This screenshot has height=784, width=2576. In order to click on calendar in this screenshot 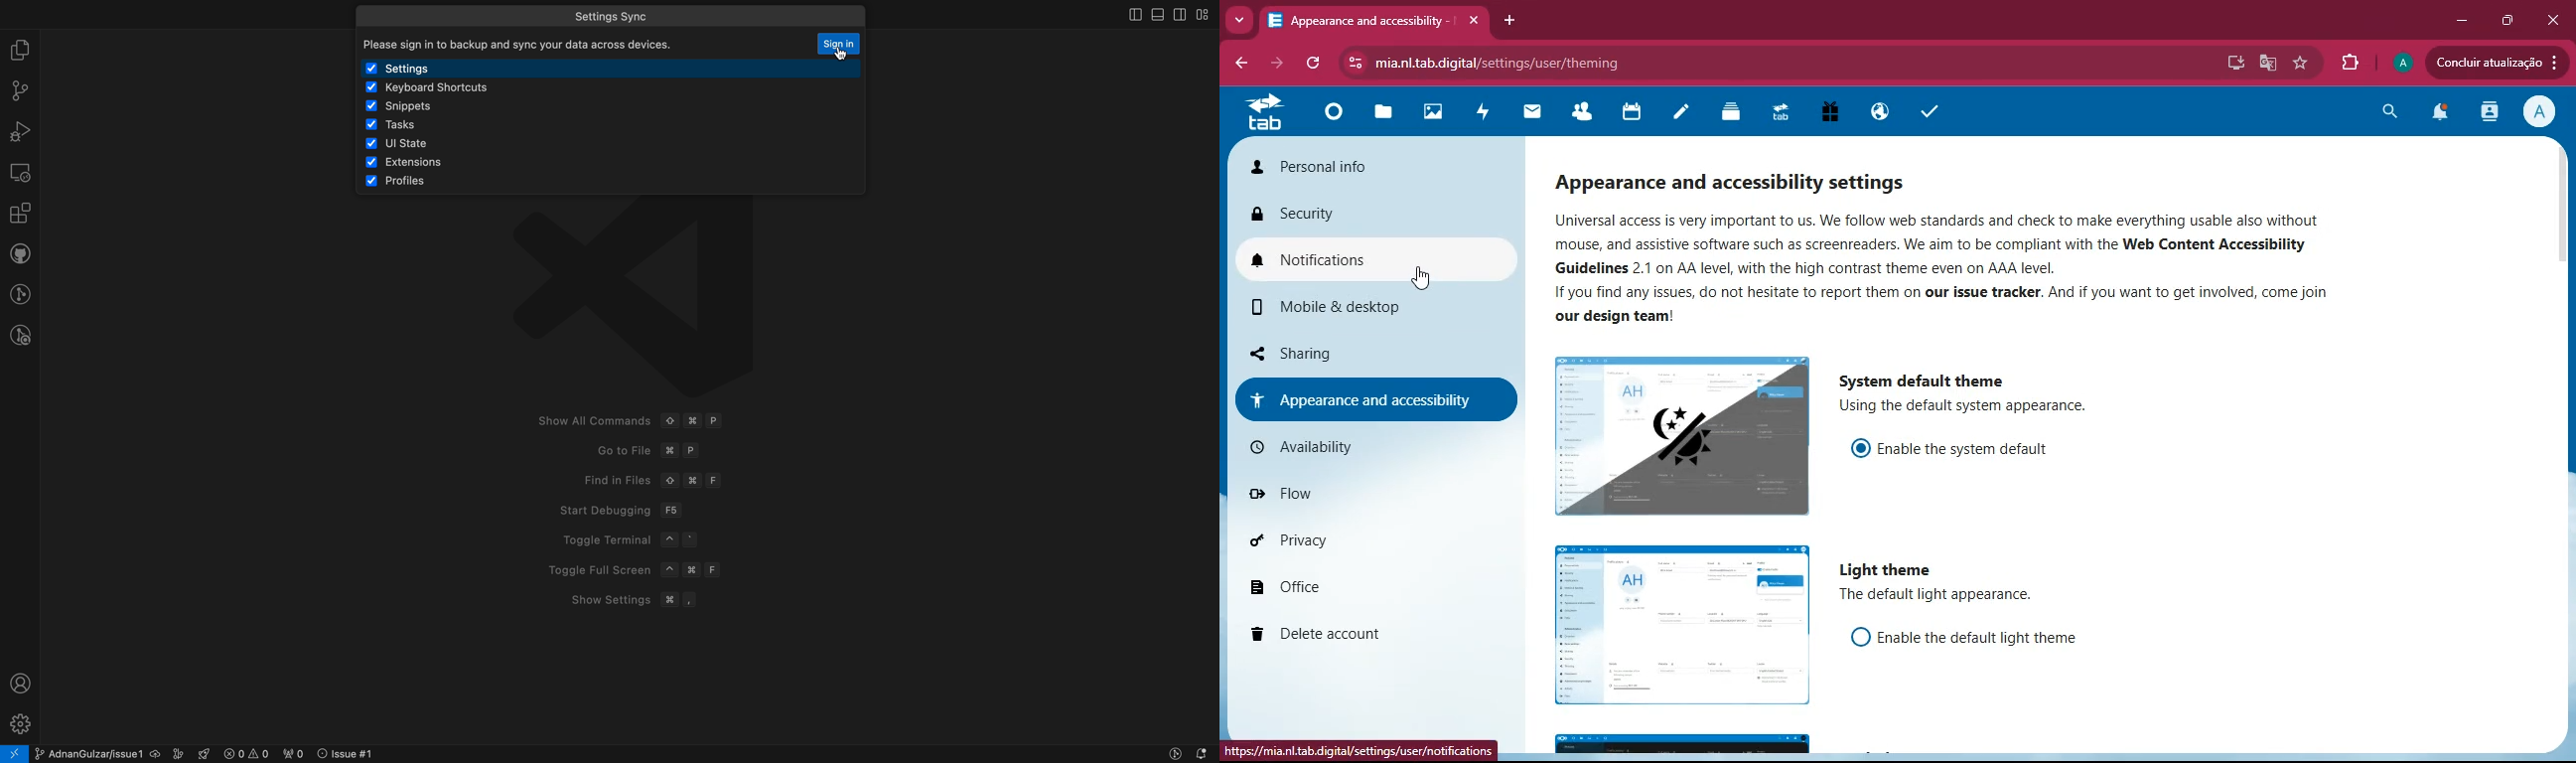, I will do `click(1638, 112)`.